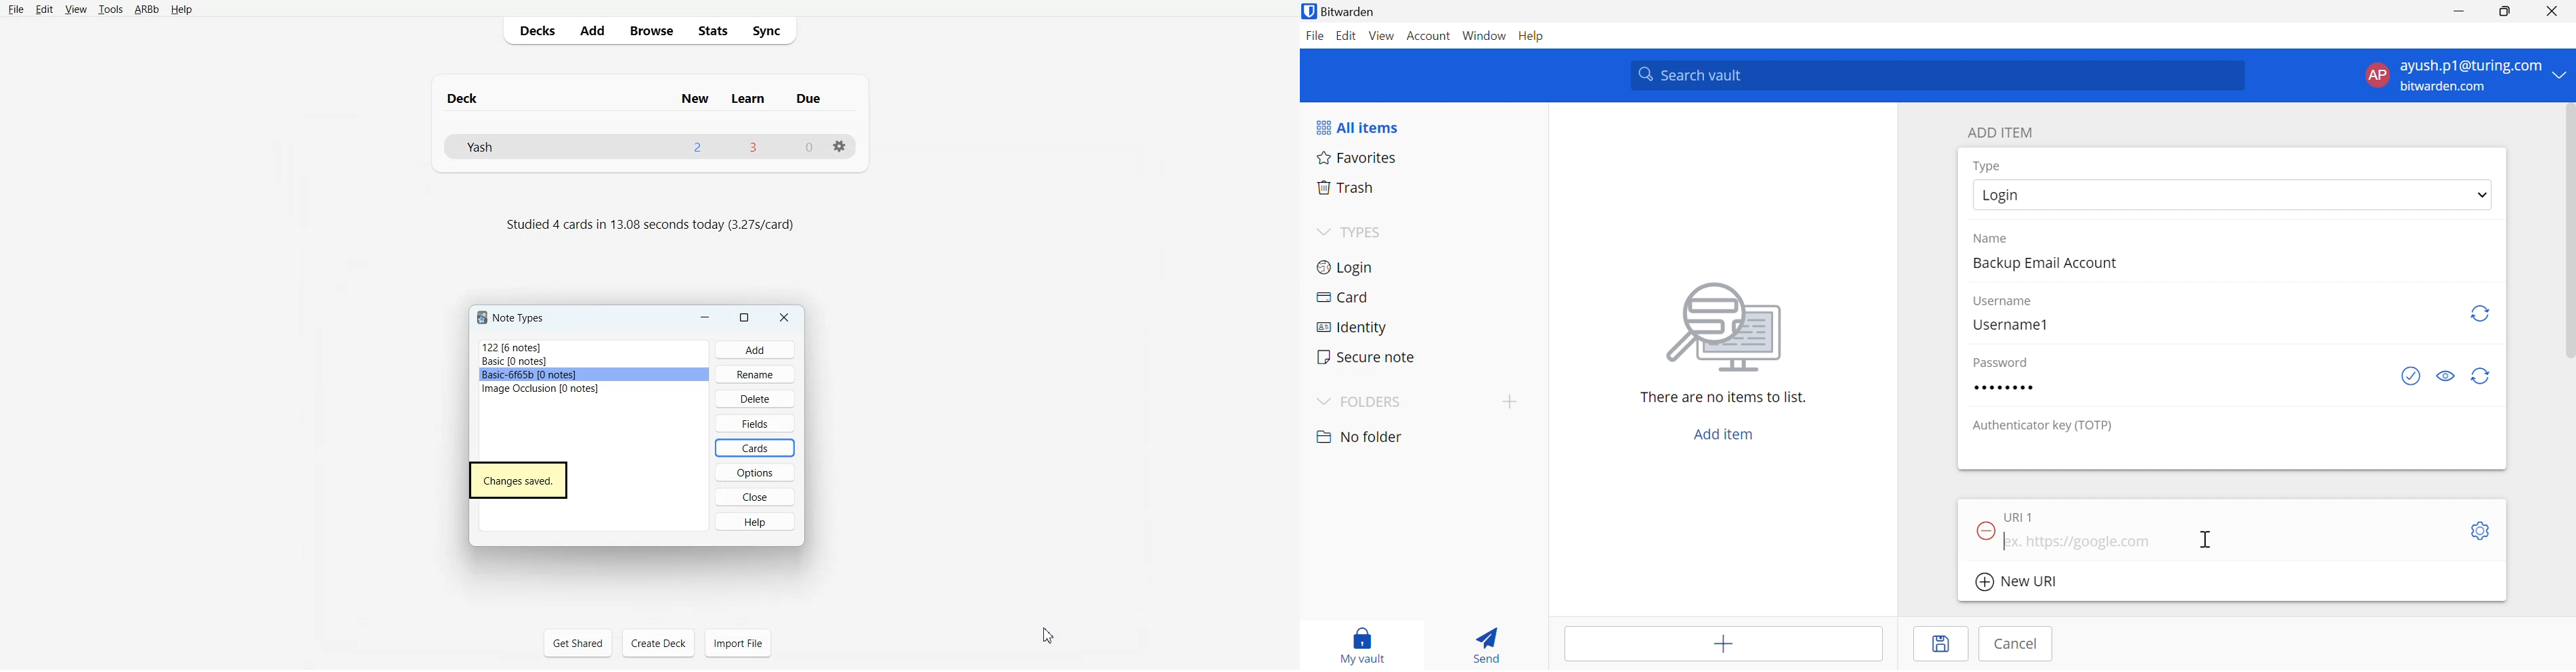 The image size is (2576, 672). What do you see at coordinates (754, 352) in the screenshot?
I see `add` at bounding box center [754, 352].